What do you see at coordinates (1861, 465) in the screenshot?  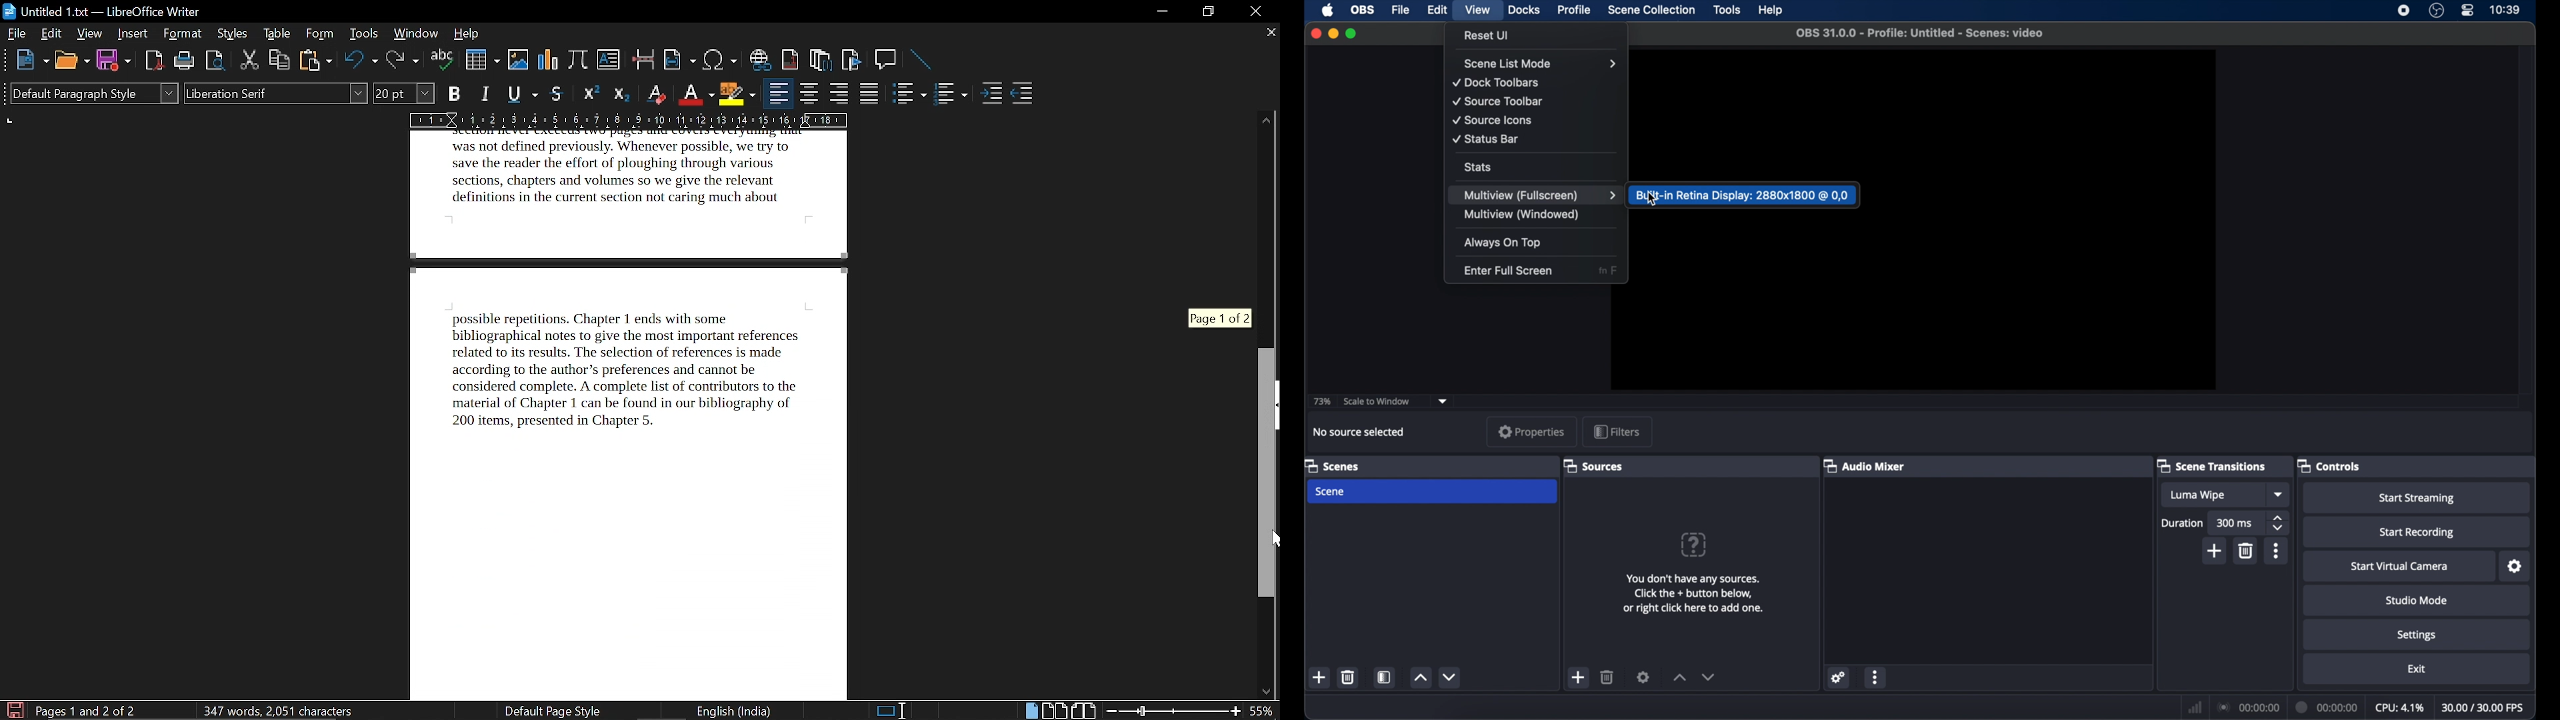 I see `audio mixer` at bounding box center [1861, 465].